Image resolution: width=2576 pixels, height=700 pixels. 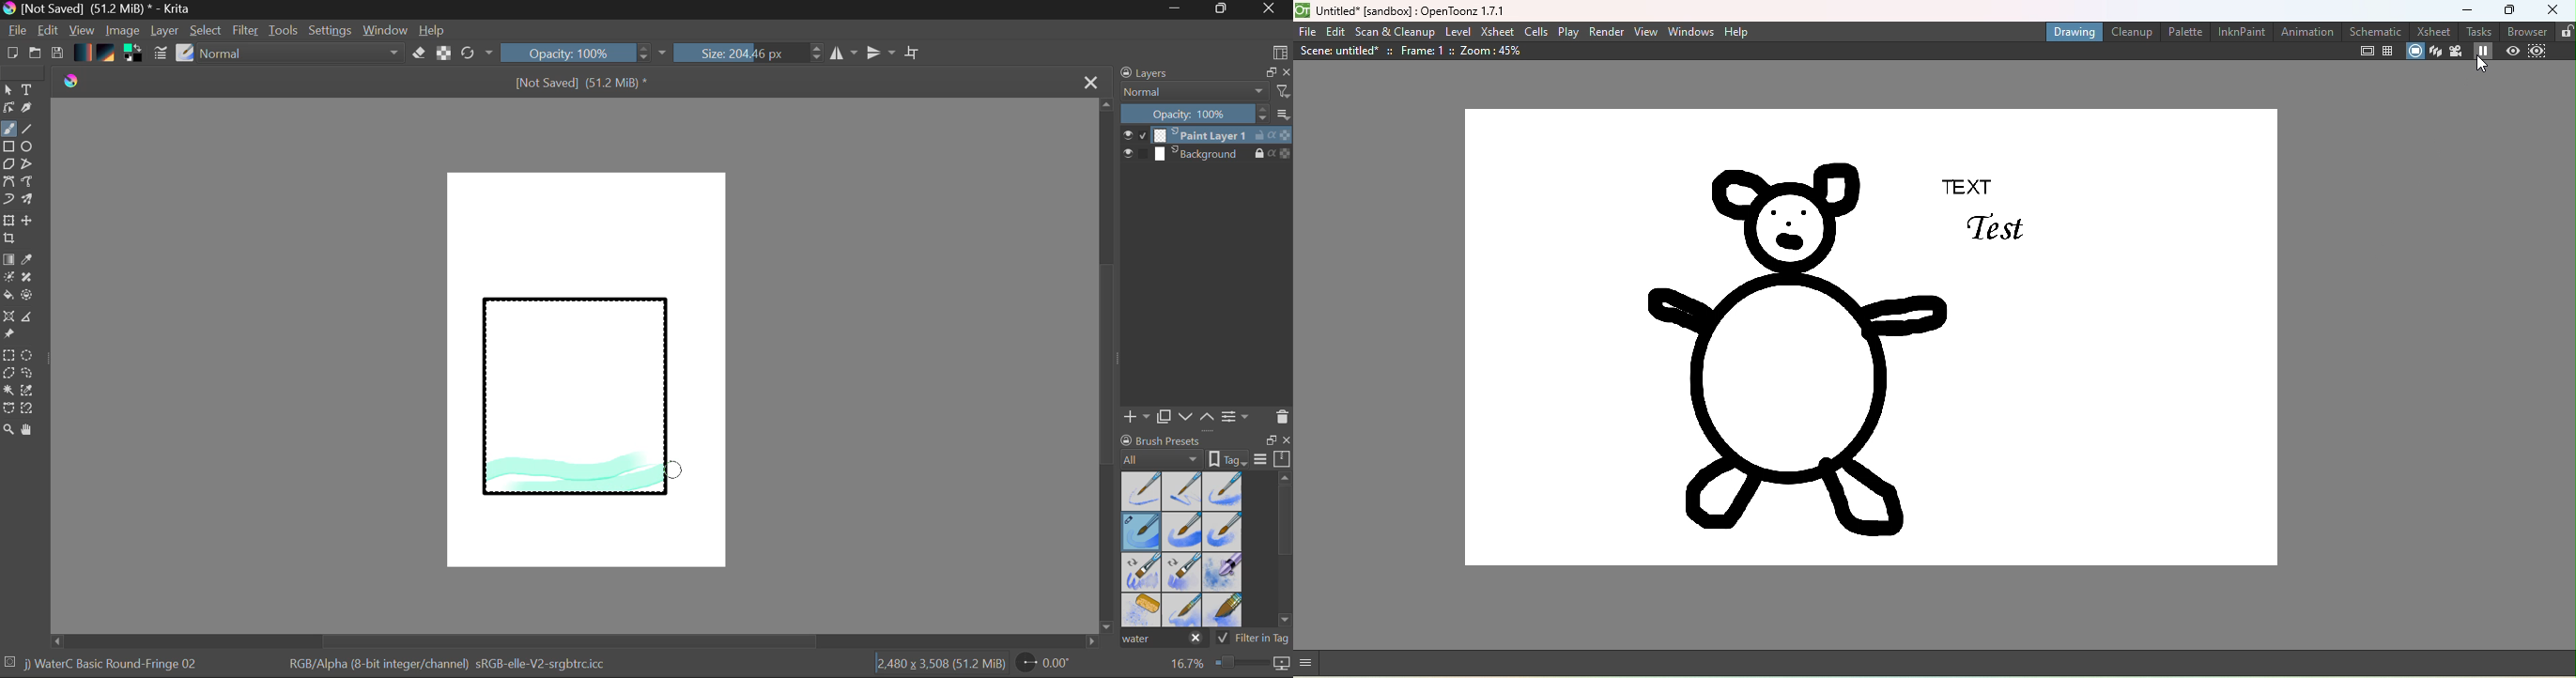 I want to click on Line, so click(x=28, y=129).